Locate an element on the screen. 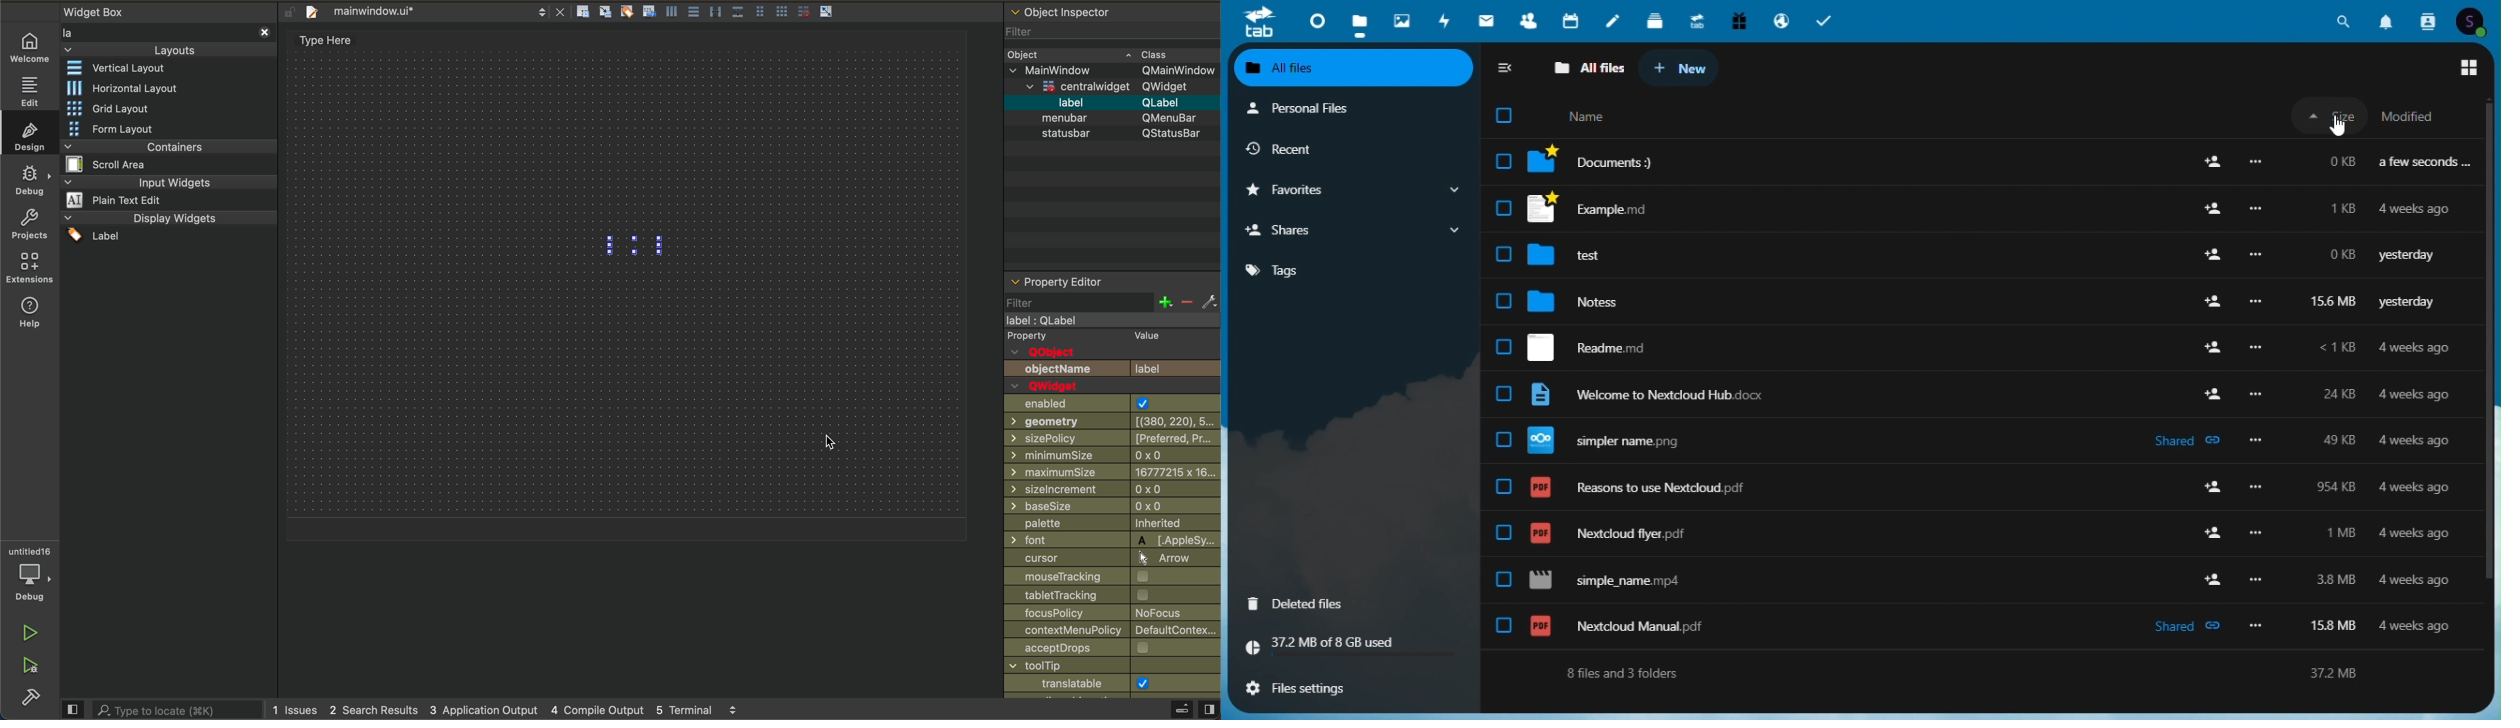 The height and width of the screenshot is (728, 2520). acceptdrops is located at coordinates (1112, 648).